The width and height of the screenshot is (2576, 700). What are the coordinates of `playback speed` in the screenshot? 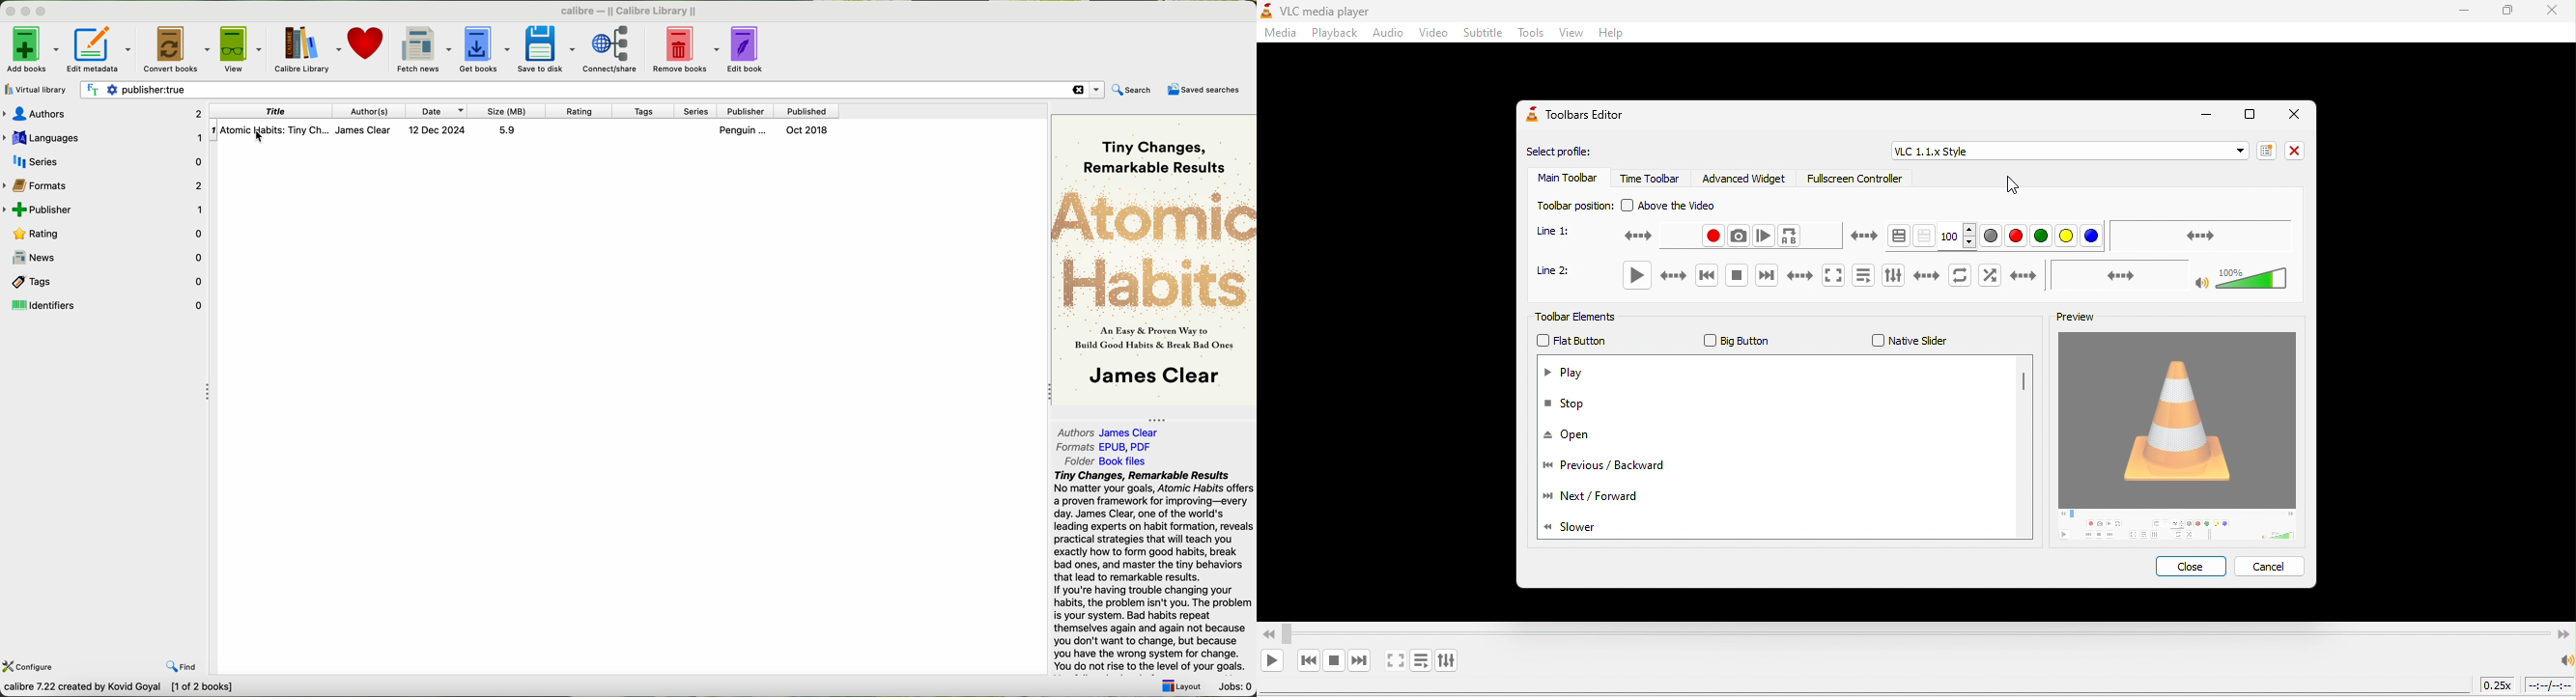 It's located at (2498, 687).